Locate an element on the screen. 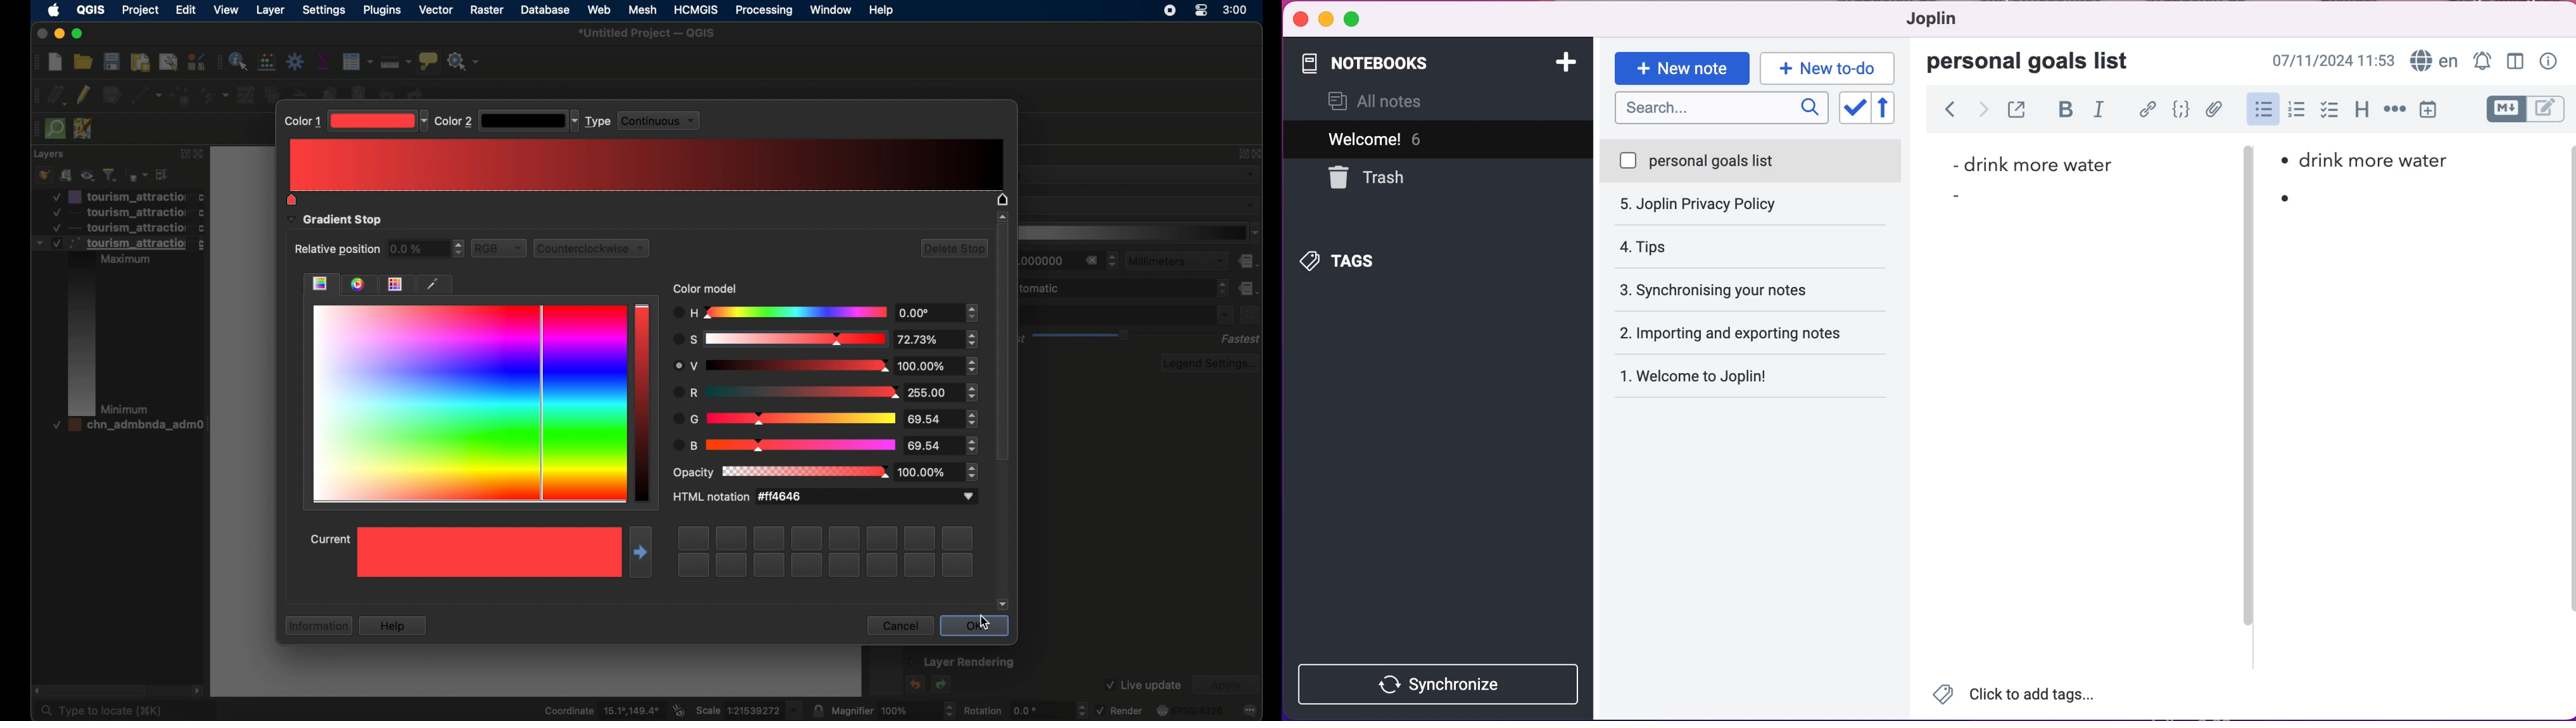  no action selected  is located at coordinates (465, 61).